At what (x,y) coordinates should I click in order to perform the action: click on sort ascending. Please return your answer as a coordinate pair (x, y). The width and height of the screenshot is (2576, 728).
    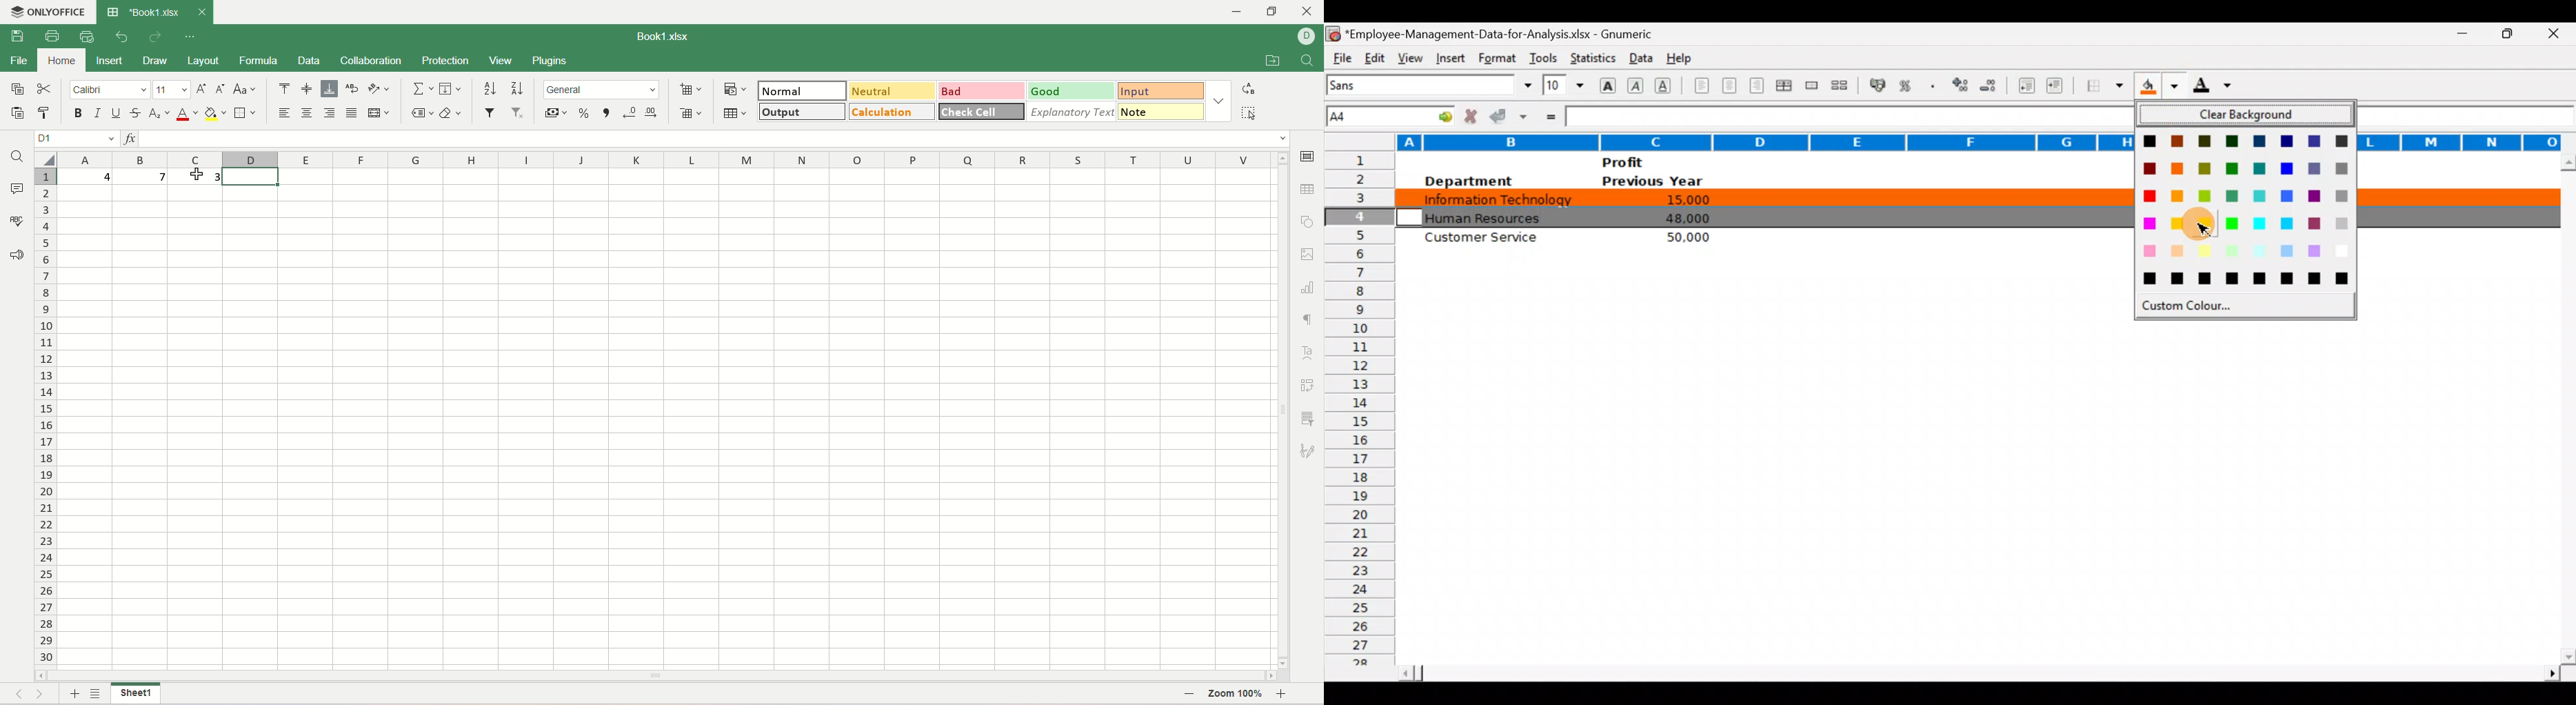
    Looking at the image, I should click on (489, 88).